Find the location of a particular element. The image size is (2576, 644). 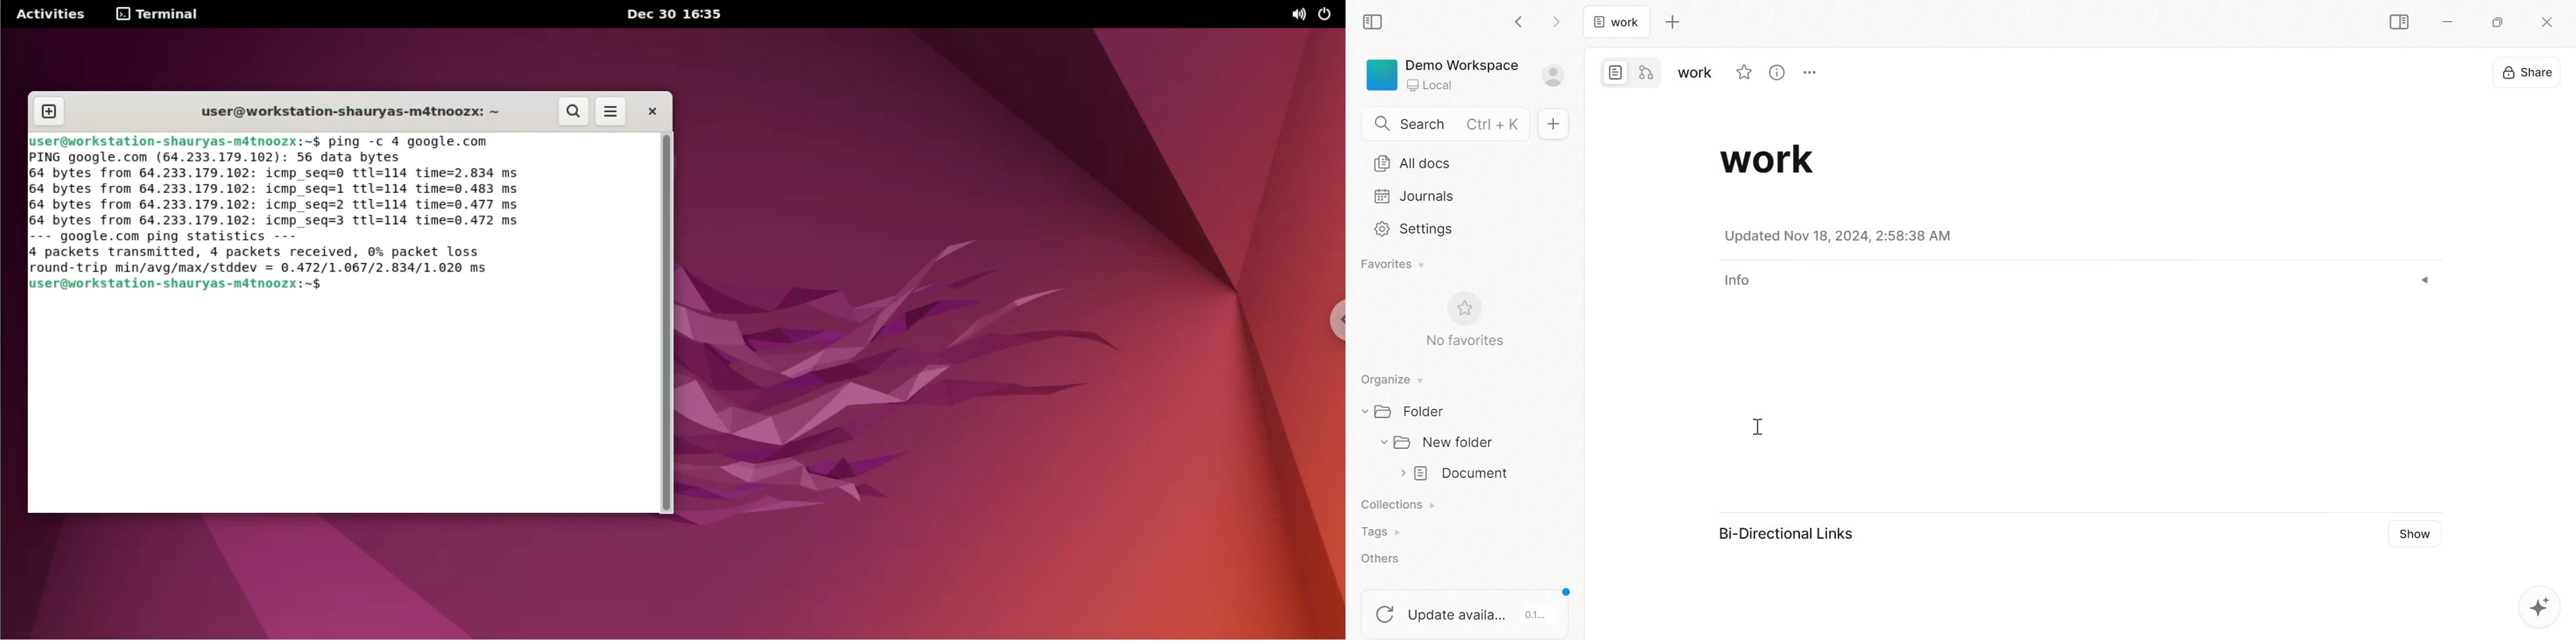

view info is located at coordinates (1778, 74).